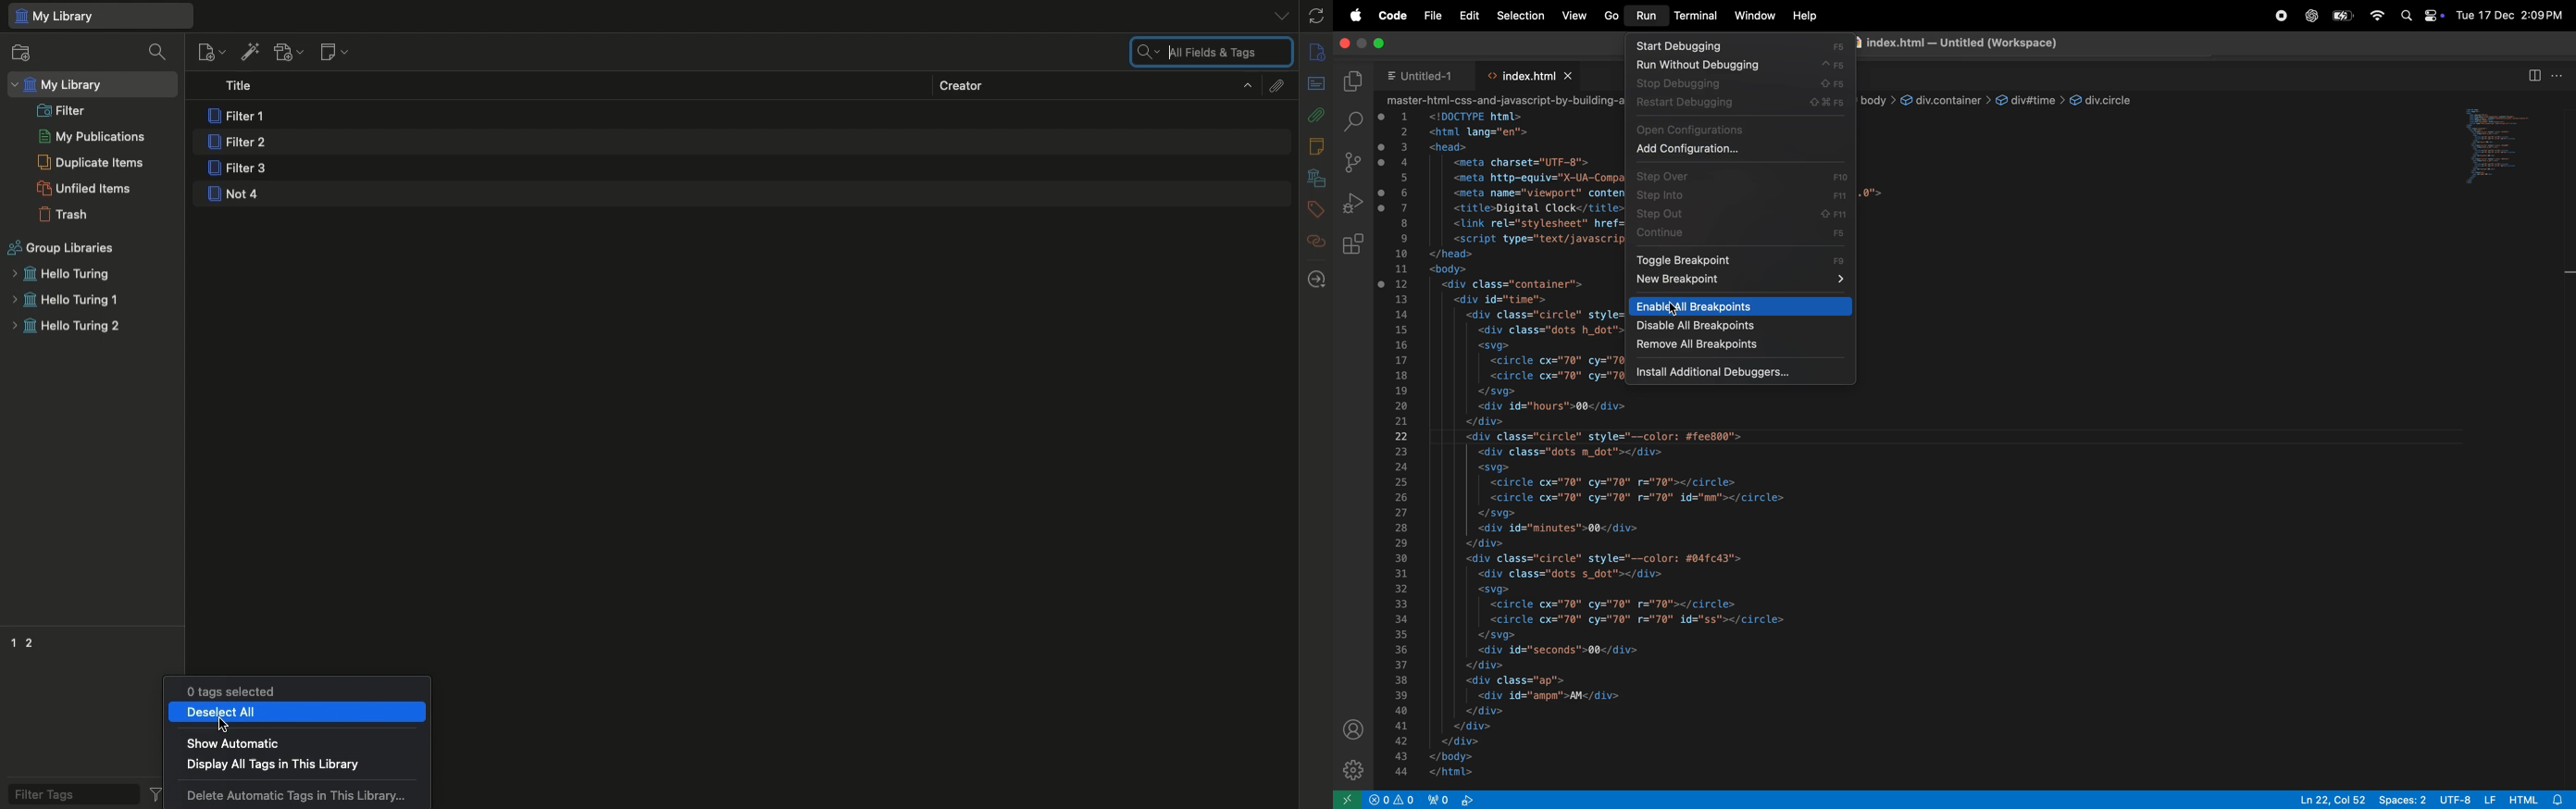 This screenshot has width=2576, height=812. I want to click on Filter 1, so click(240, 117).